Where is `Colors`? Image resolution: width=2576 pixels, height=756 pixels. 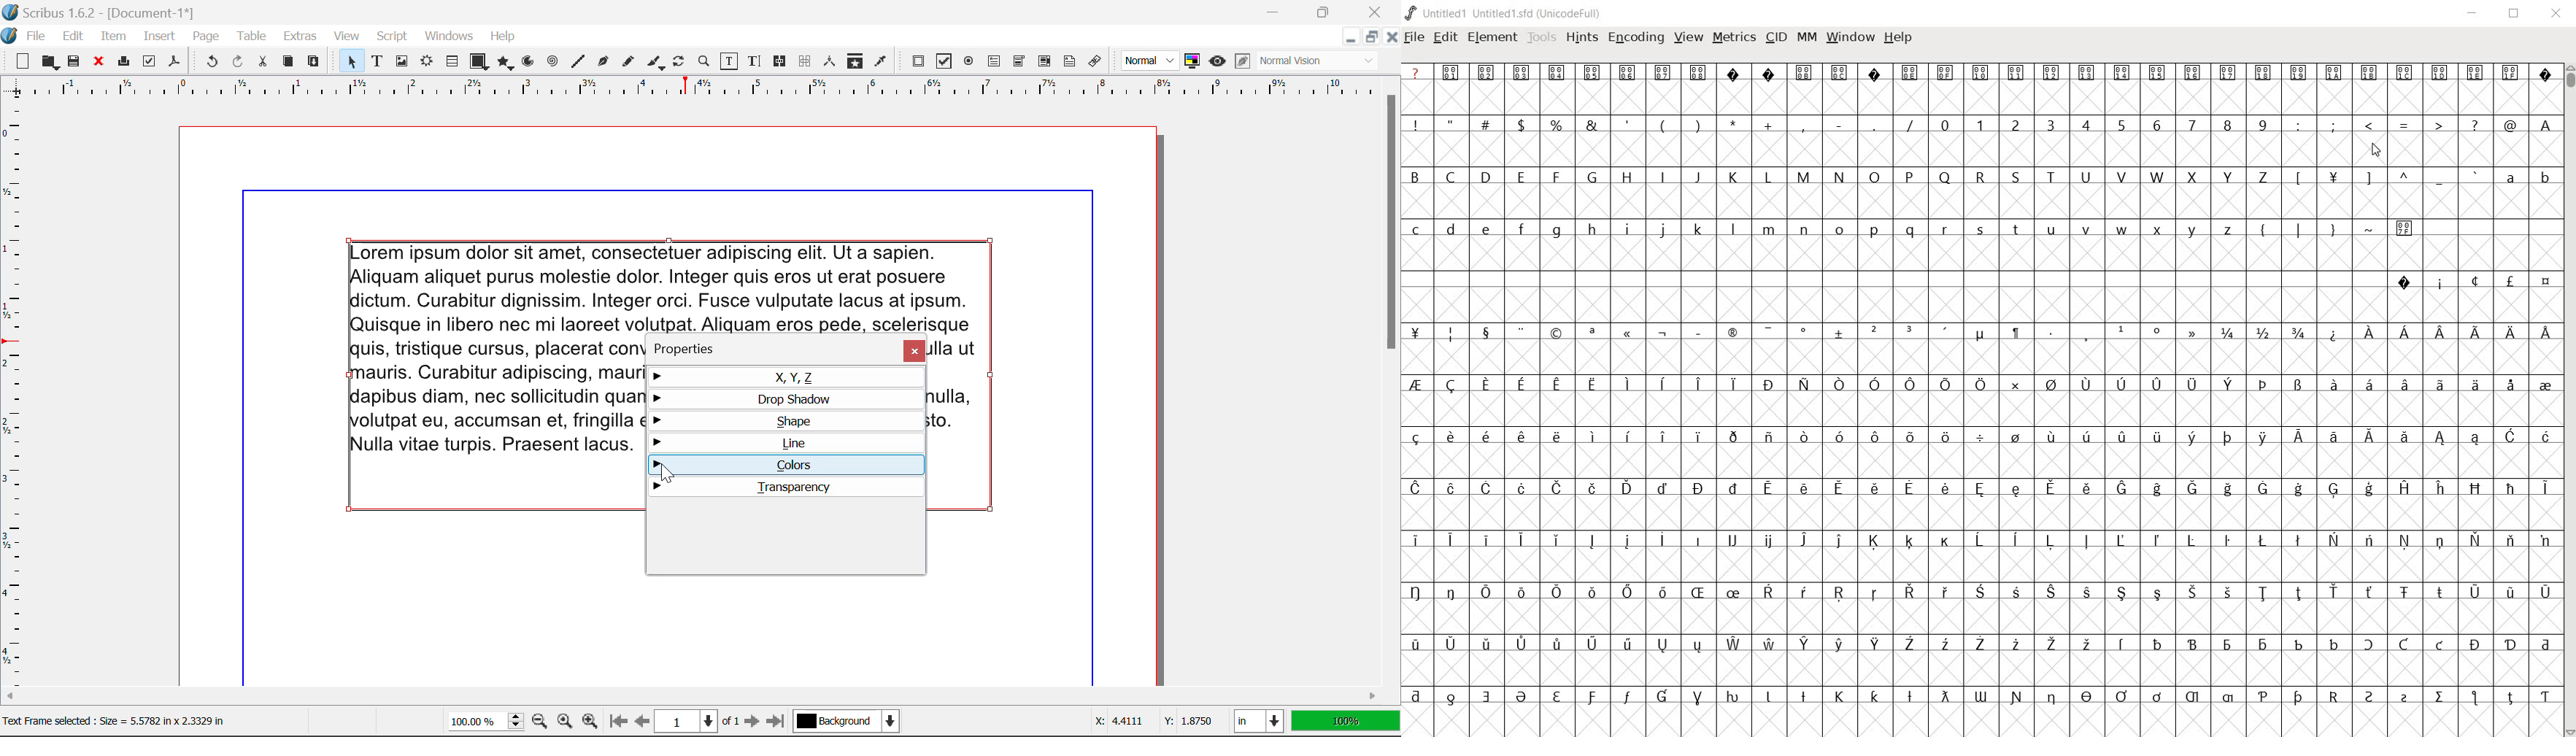
Colors is located at coordinates (785, 464).